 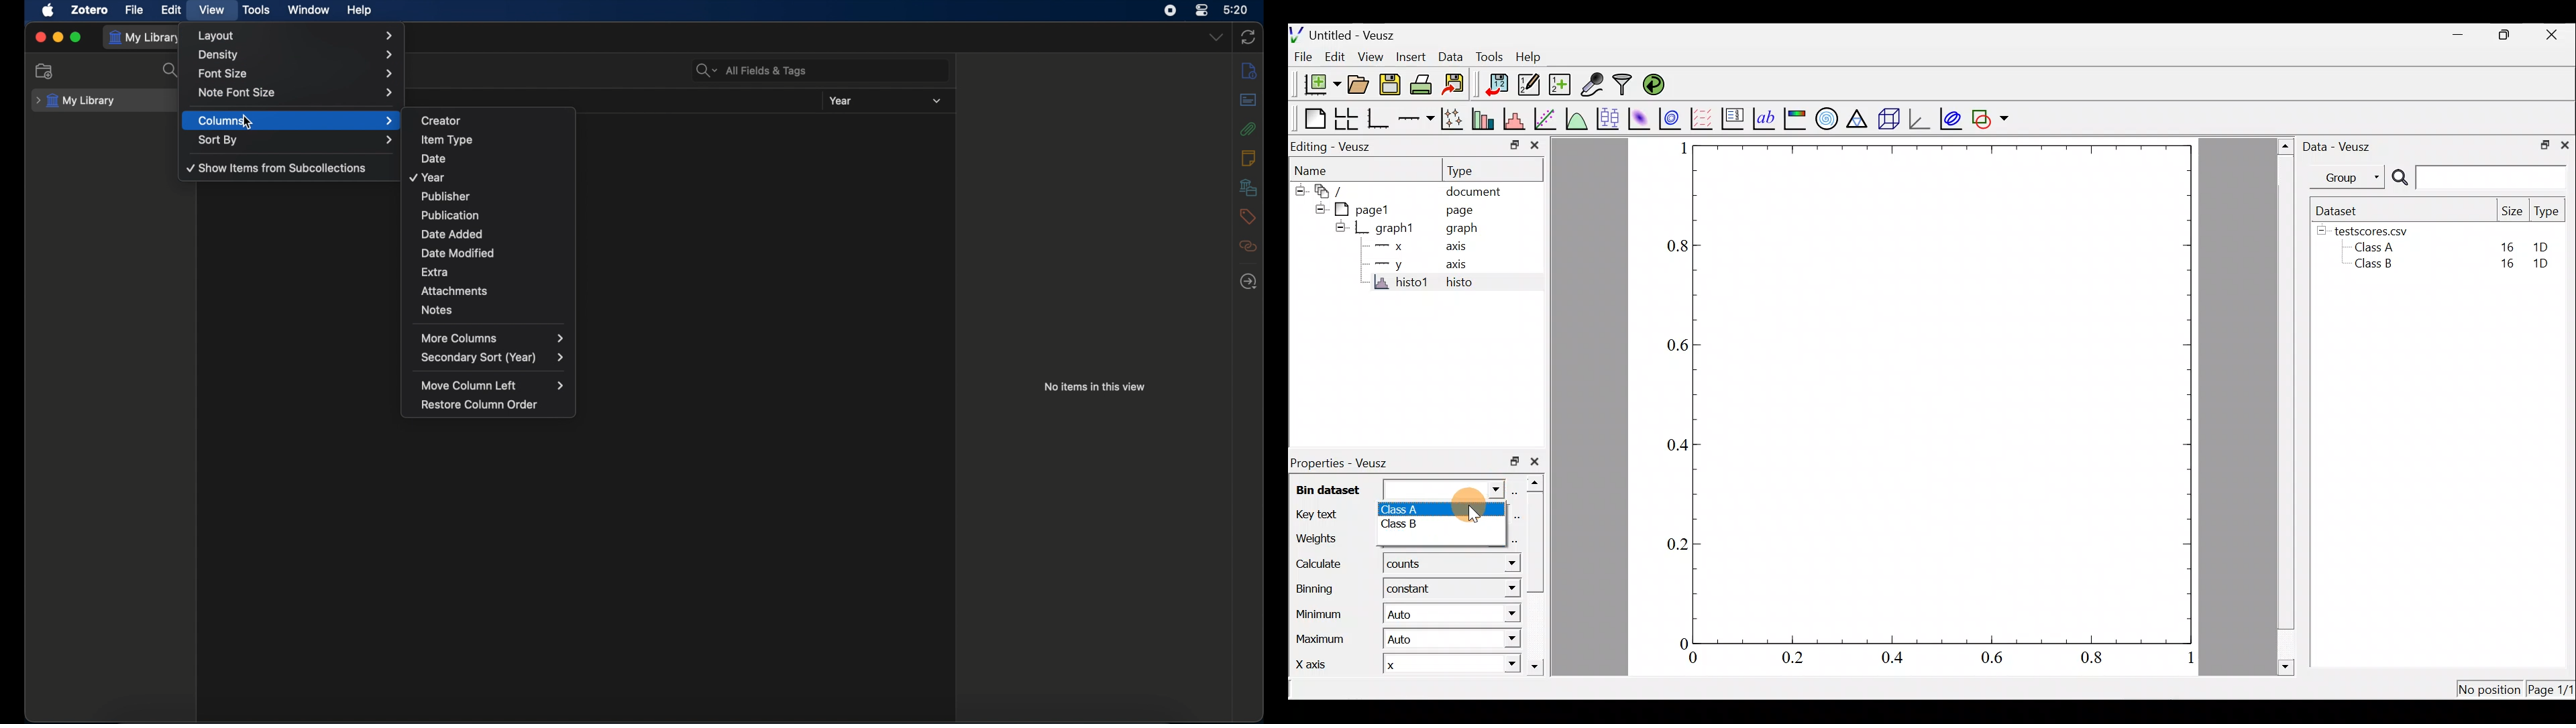 What do you see at coordinates (1704, 118) in the screenshot?
I see `Plot a vector field` at bounding box center [1704, 118].